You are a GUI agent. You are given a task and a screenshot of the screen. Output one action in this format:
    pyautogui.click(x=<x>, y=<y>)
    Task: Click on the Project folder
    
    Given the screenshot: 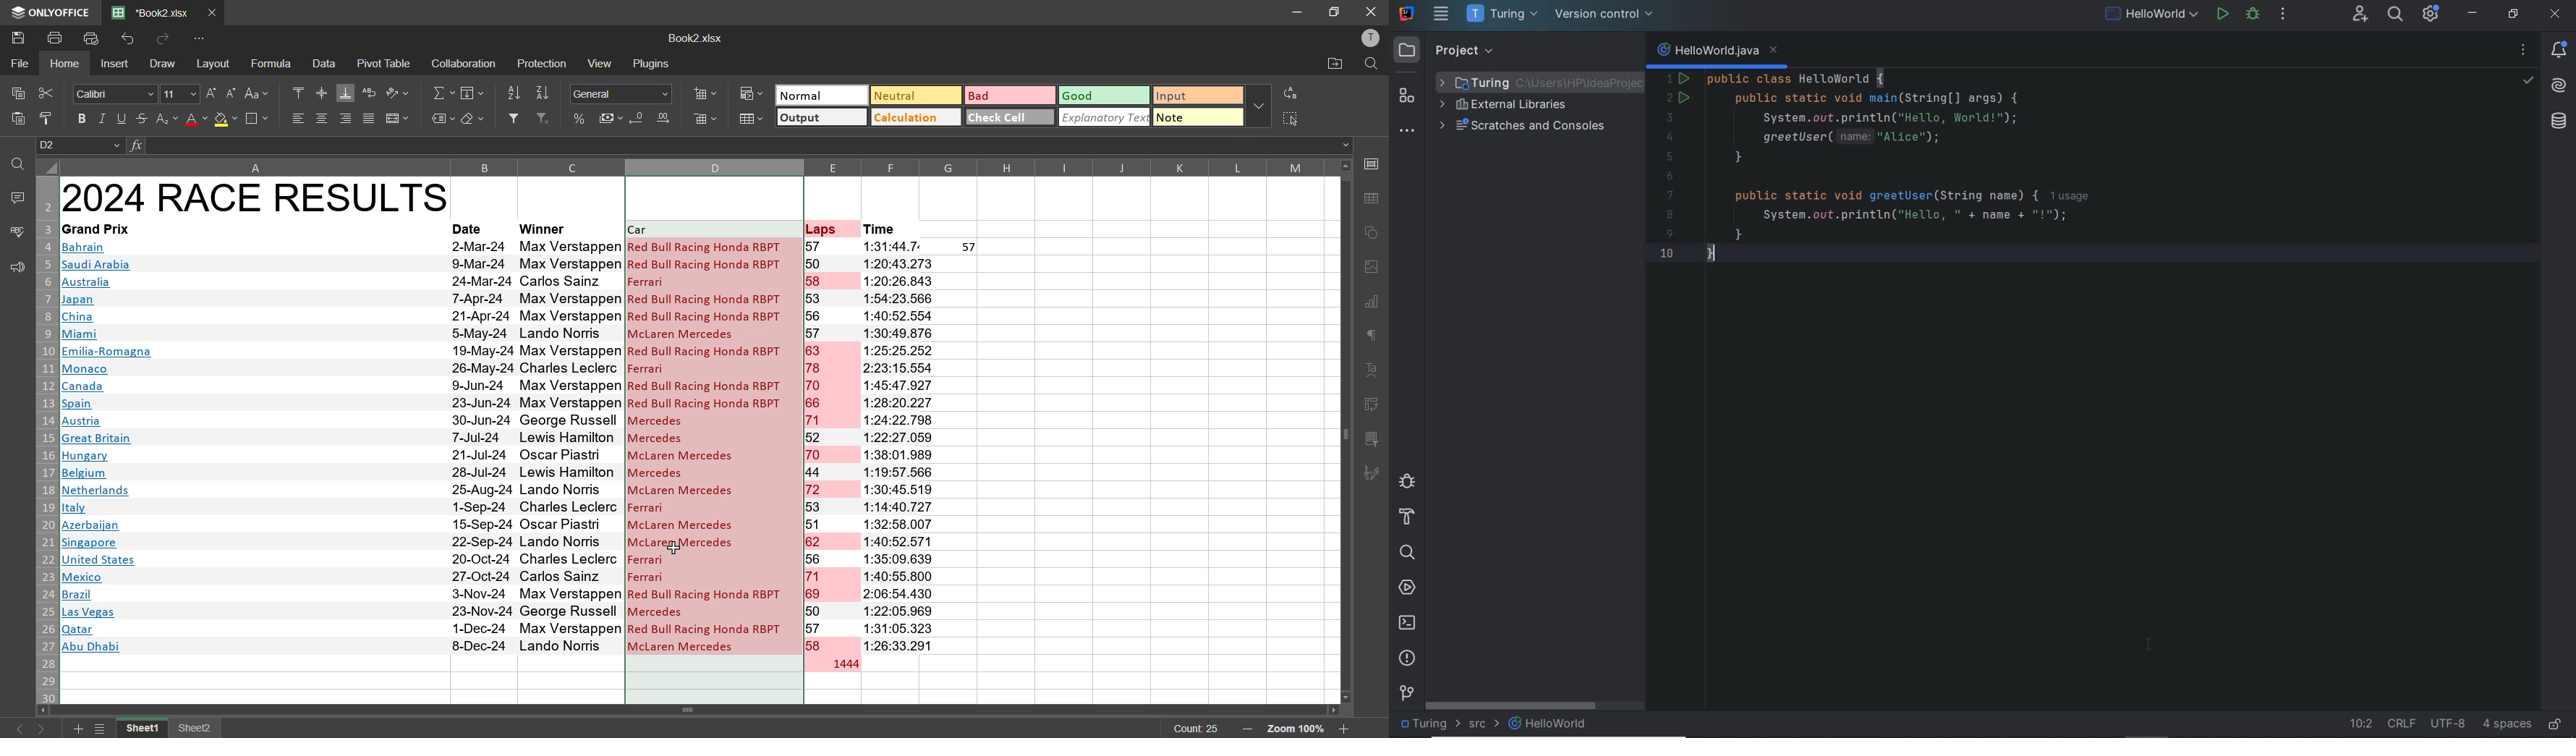 What is the action you would take?
    pyautogui.click(x=1527, y=82)
    